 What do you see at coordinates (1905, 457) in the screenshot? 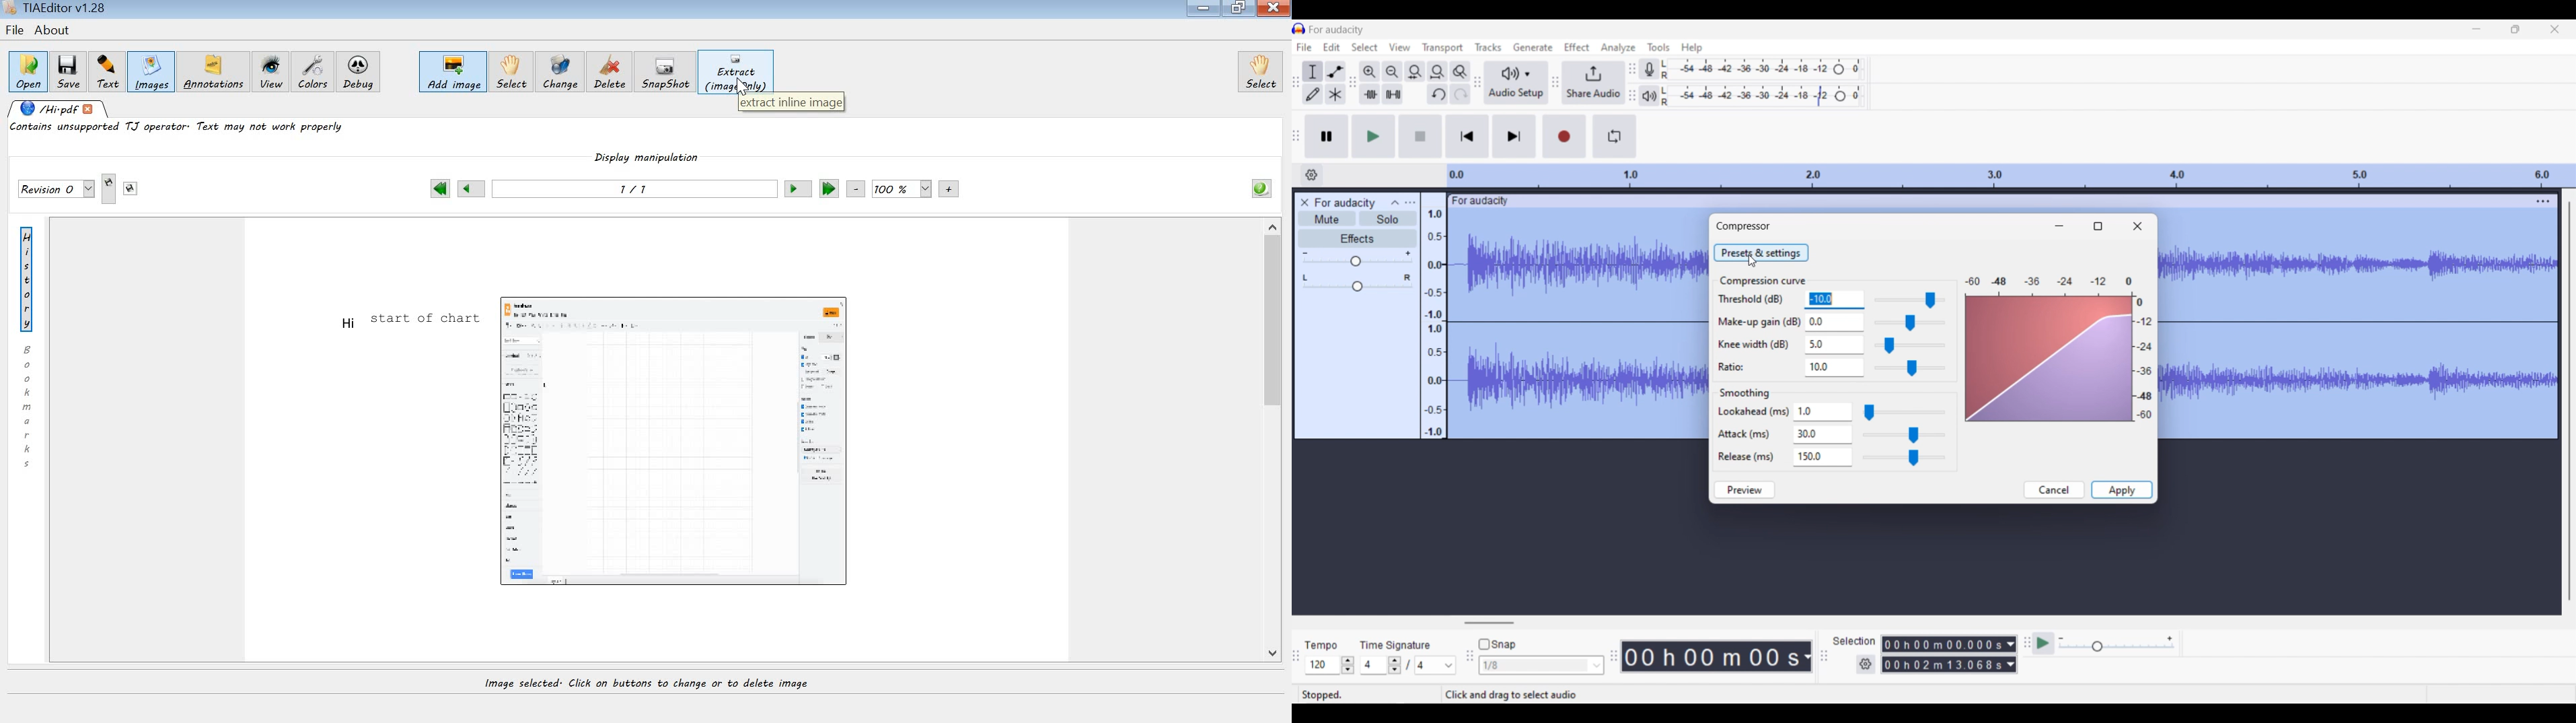
I see `Release slider` at bounding box center [1905, 457].